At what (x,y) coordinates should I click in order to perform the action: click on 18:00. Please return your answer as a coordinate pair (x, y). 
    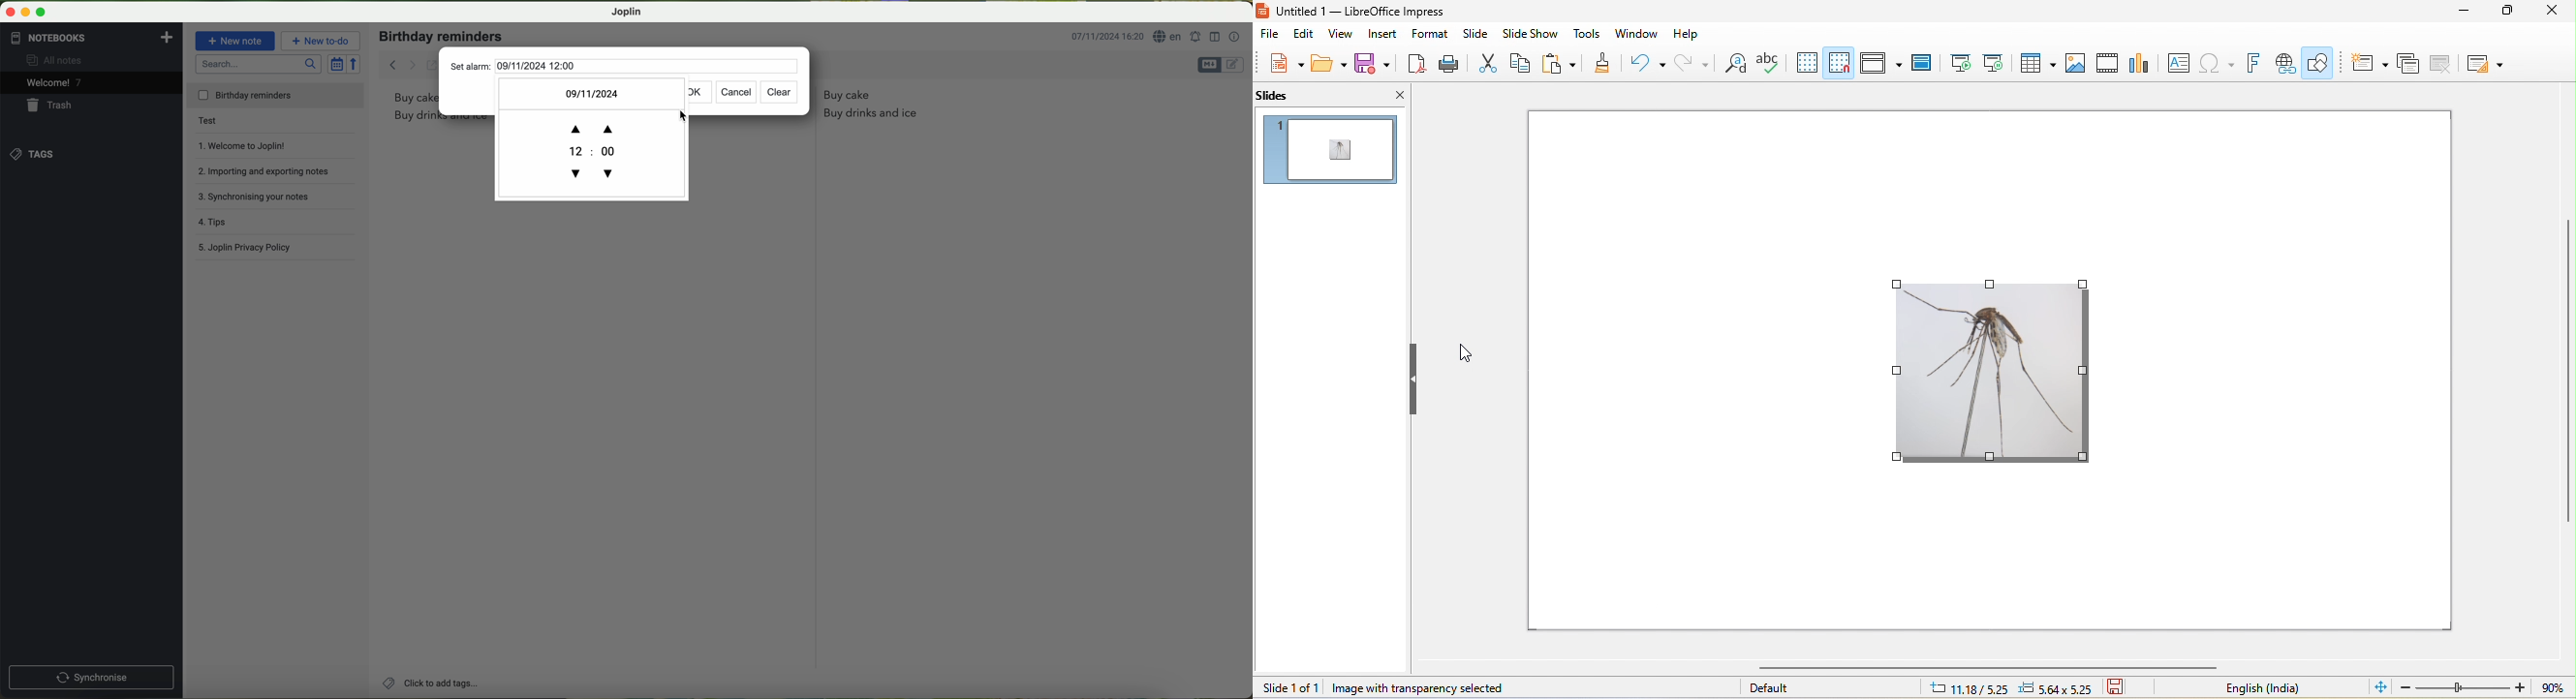
    Looking at the image, I should click on (610, 150).